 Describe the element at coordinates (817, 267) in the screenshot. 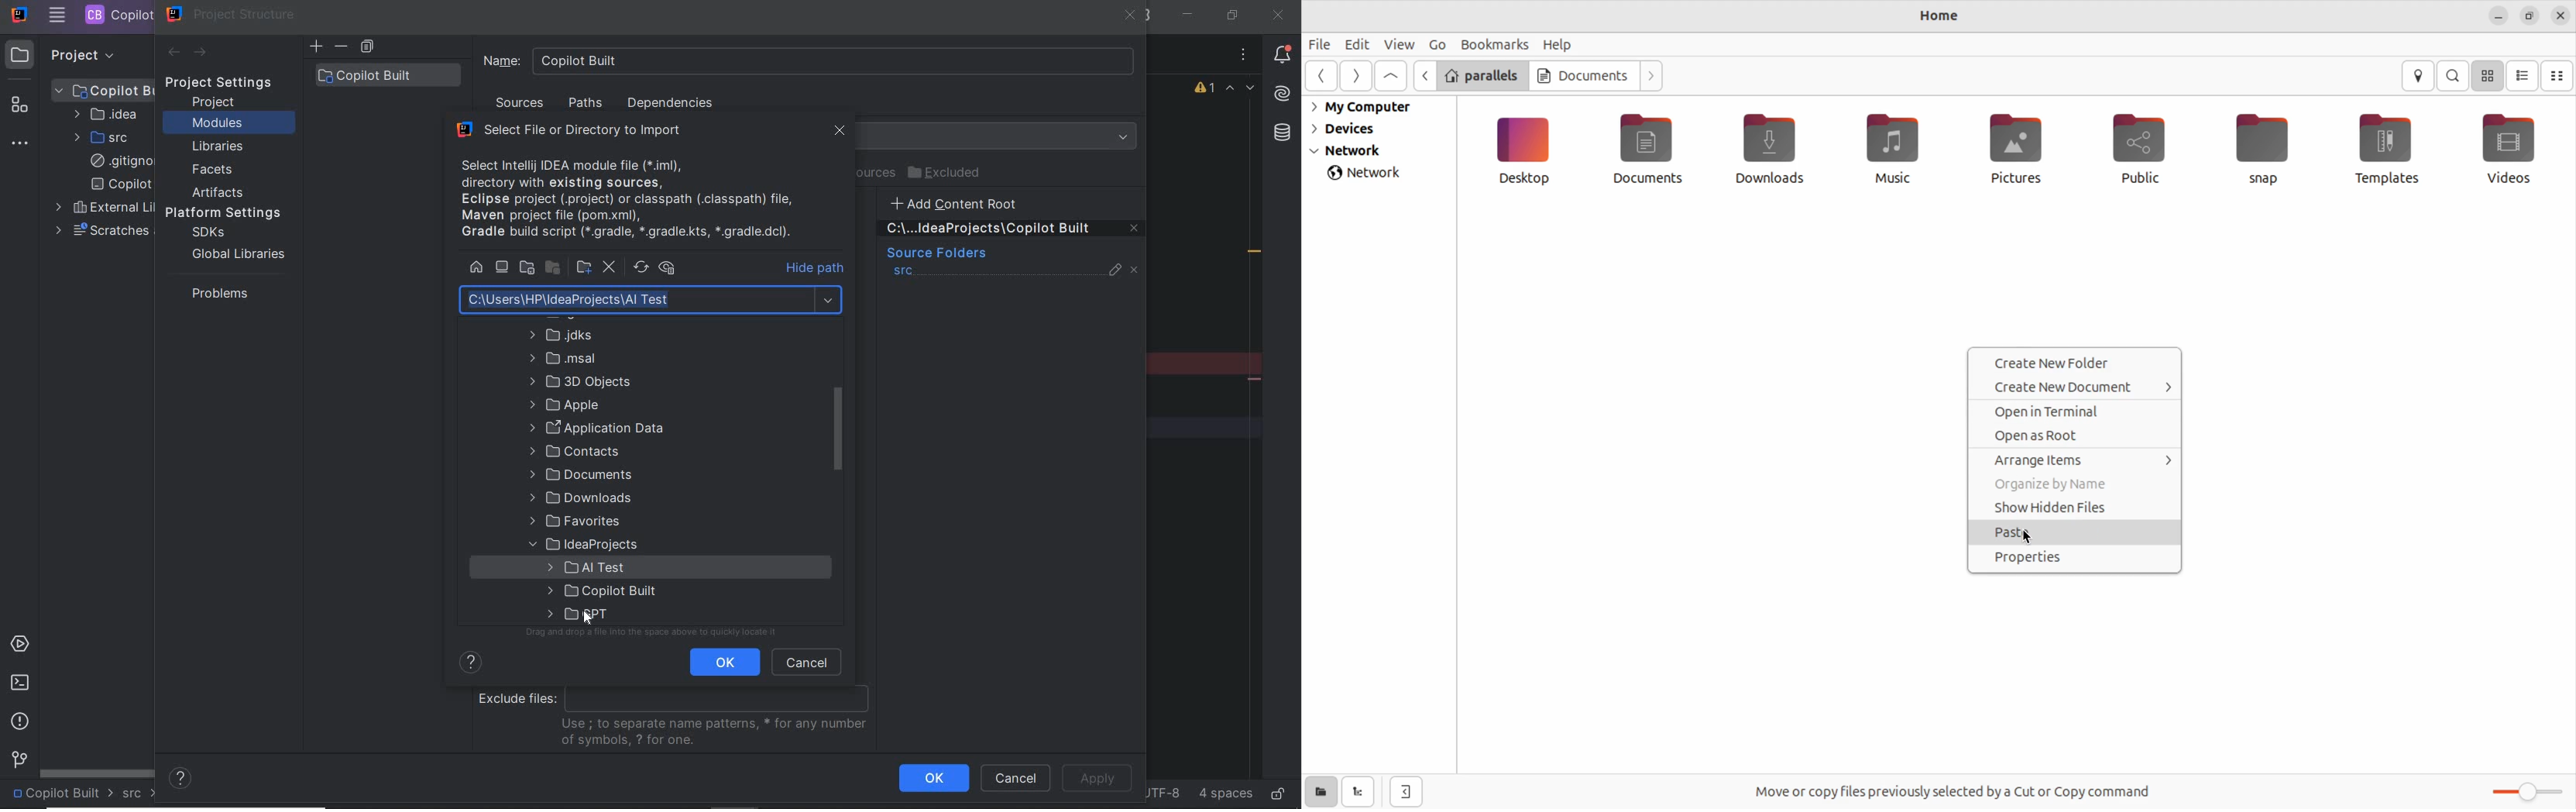

I see `hide` at that location.